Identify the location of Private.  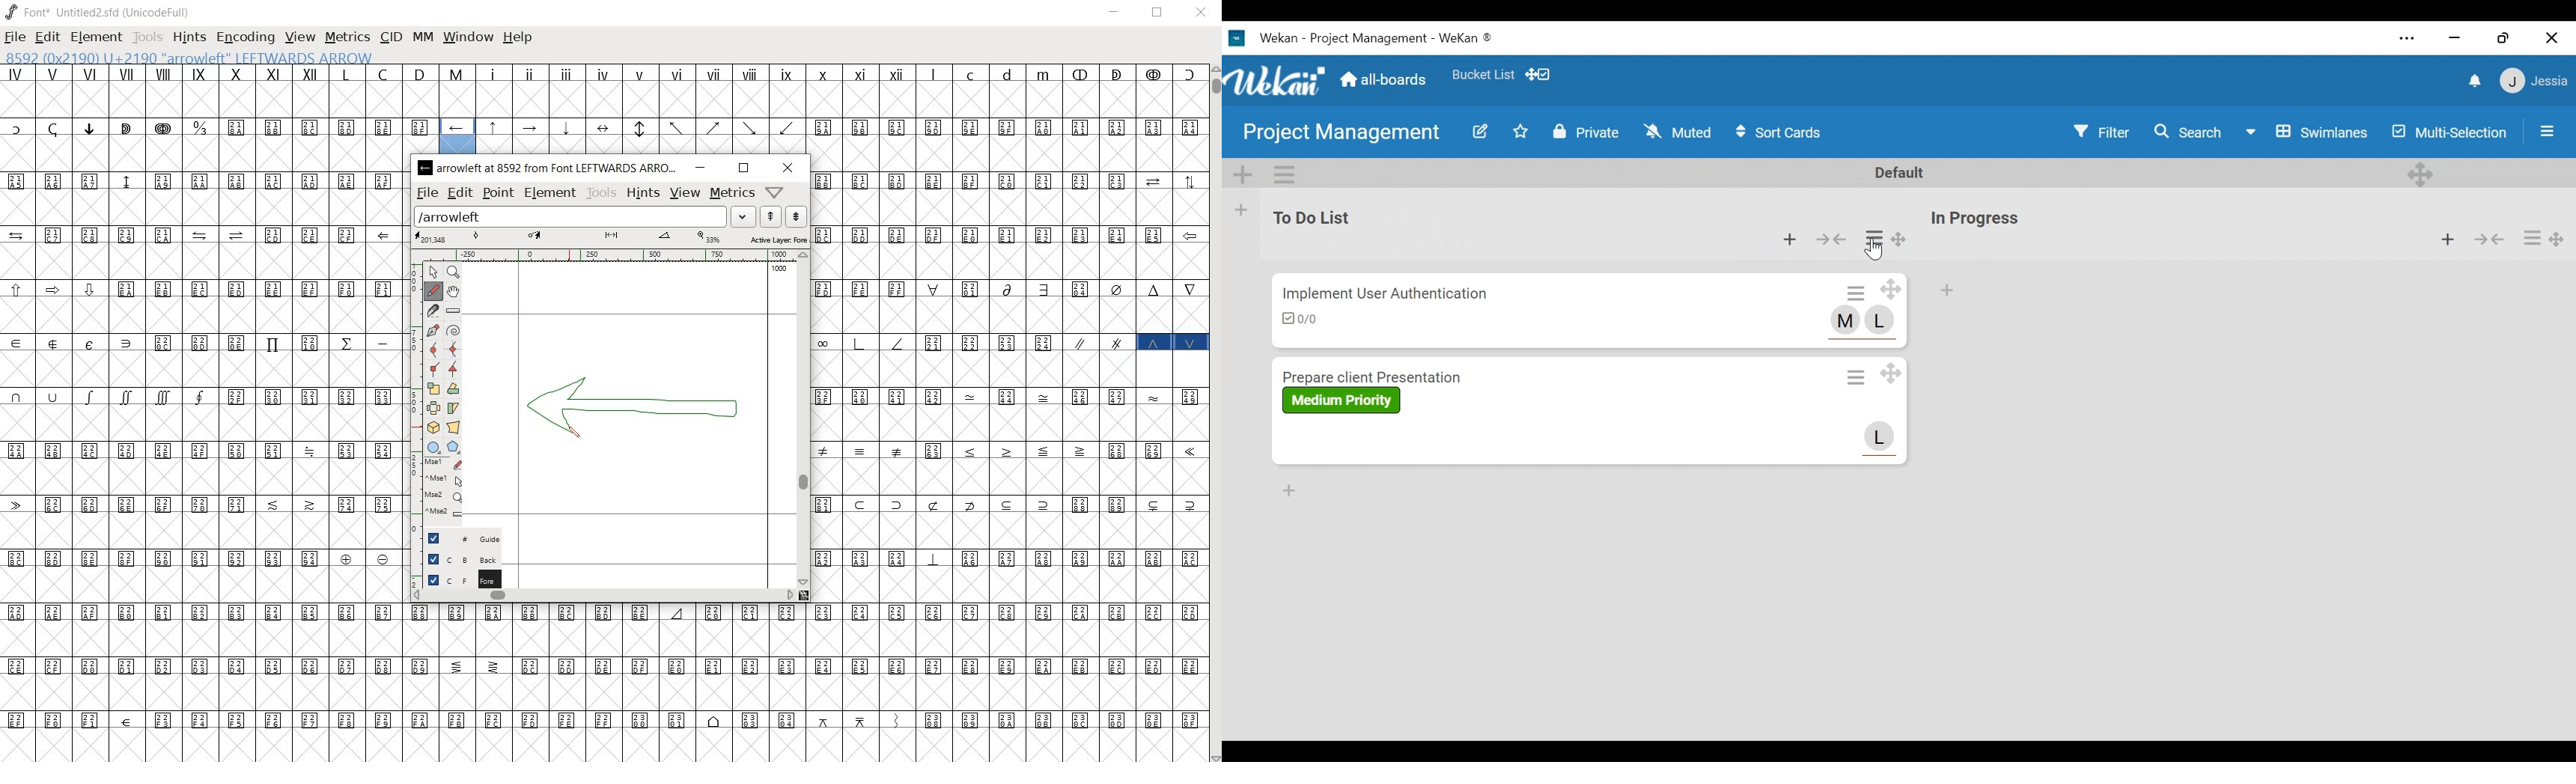
(1588, 133).